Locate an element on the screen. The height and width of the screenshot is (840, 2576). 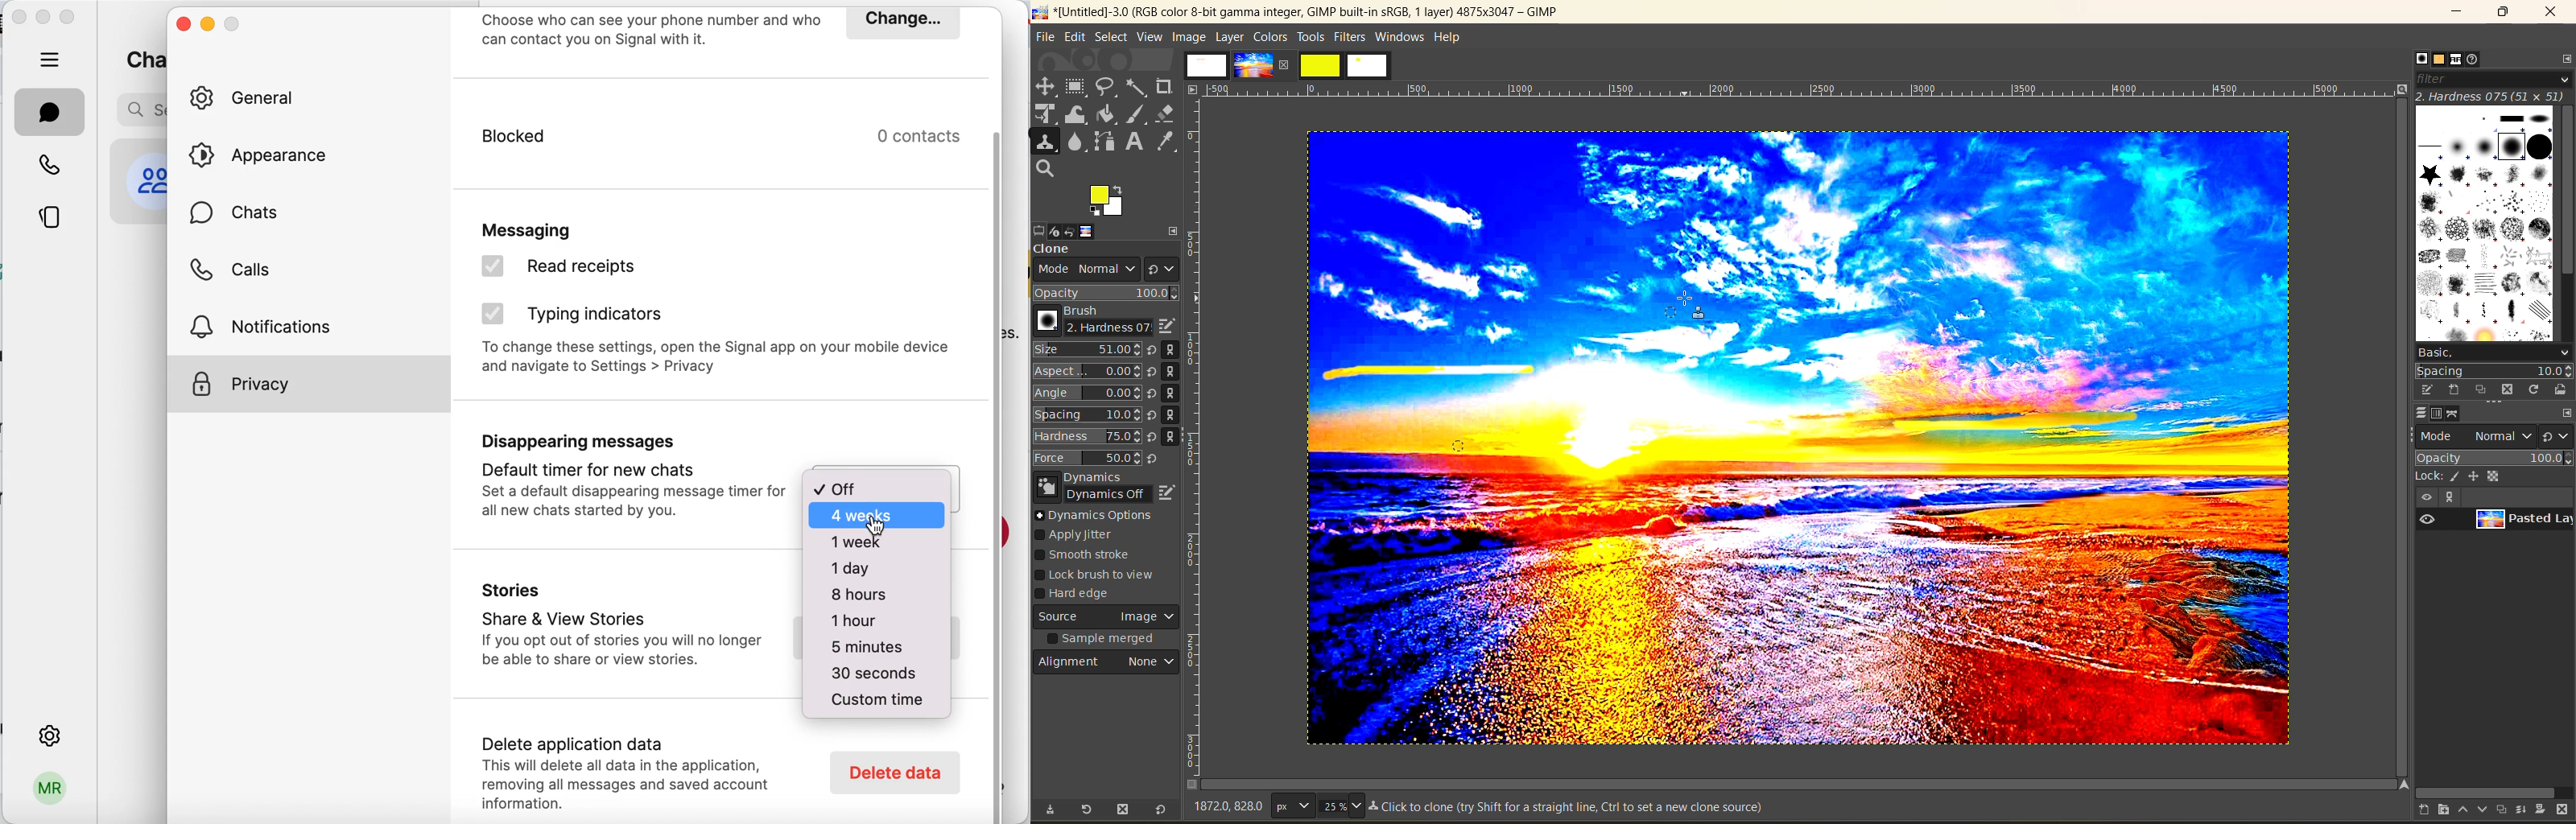
configure is located at coordinates (2566, 412).